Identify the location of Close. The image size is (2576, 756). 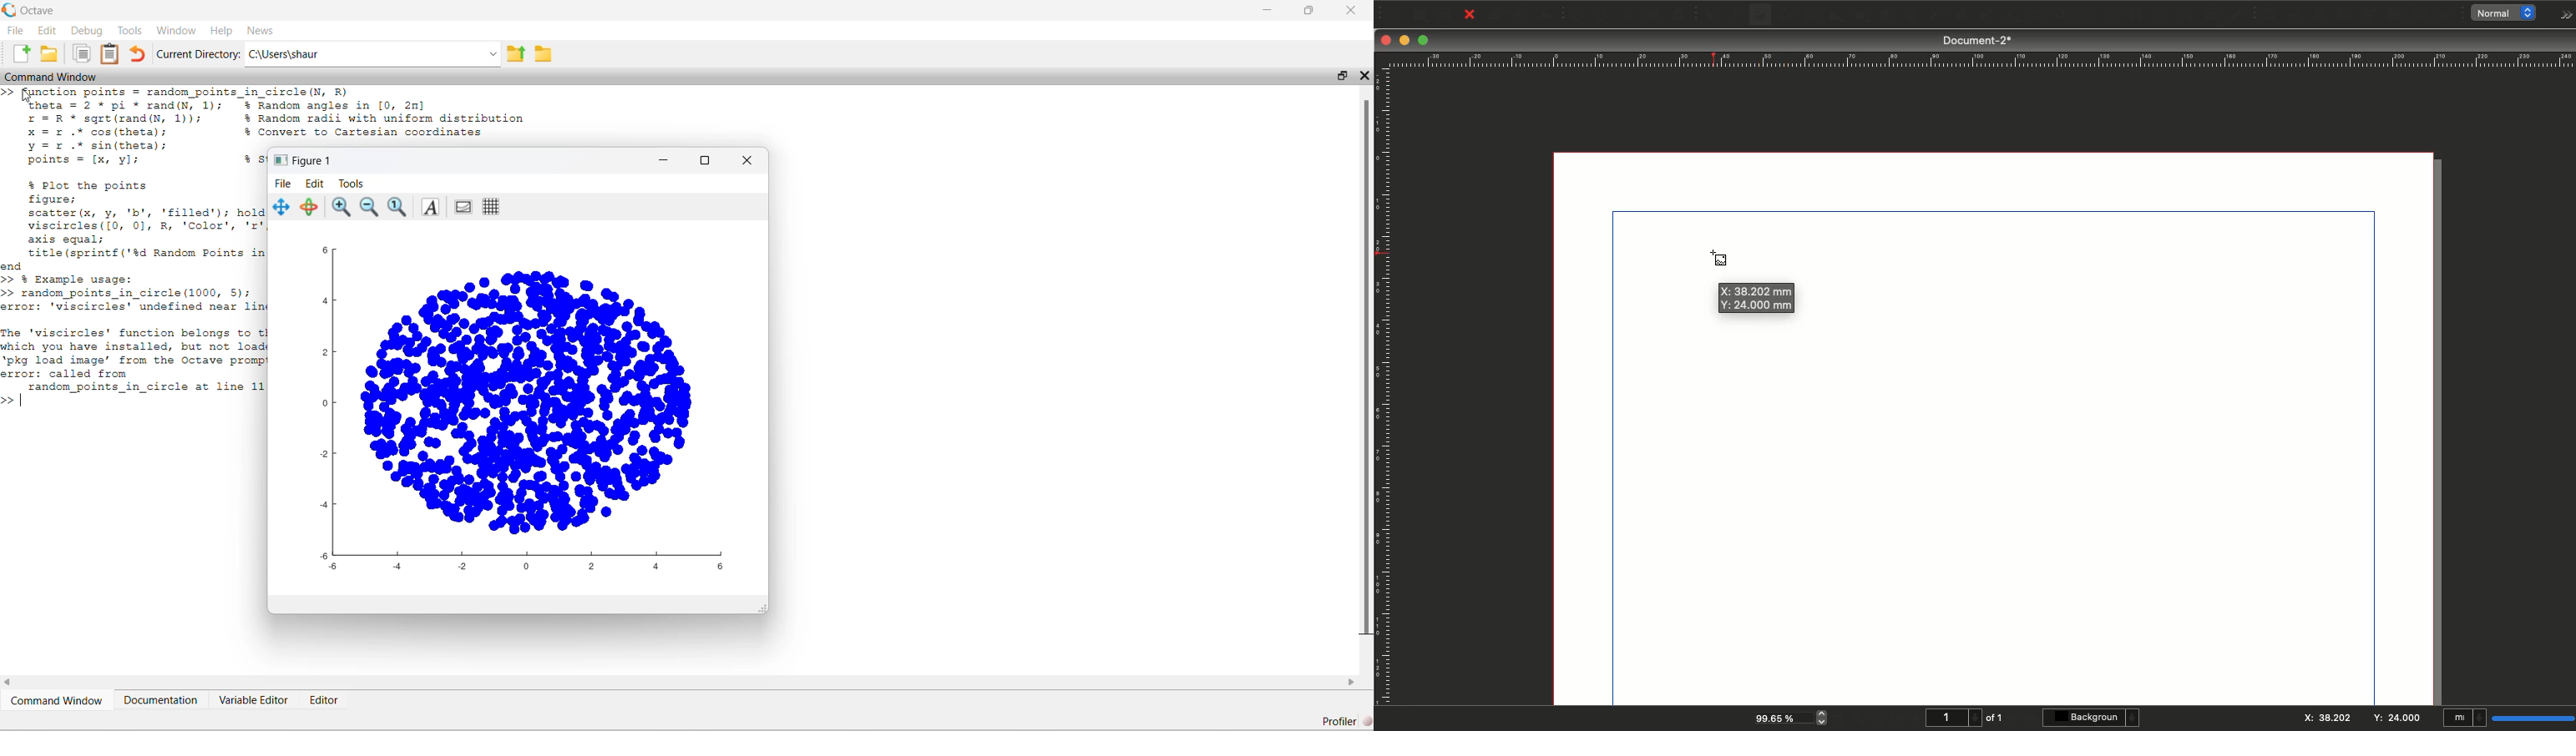
(1386, 40).